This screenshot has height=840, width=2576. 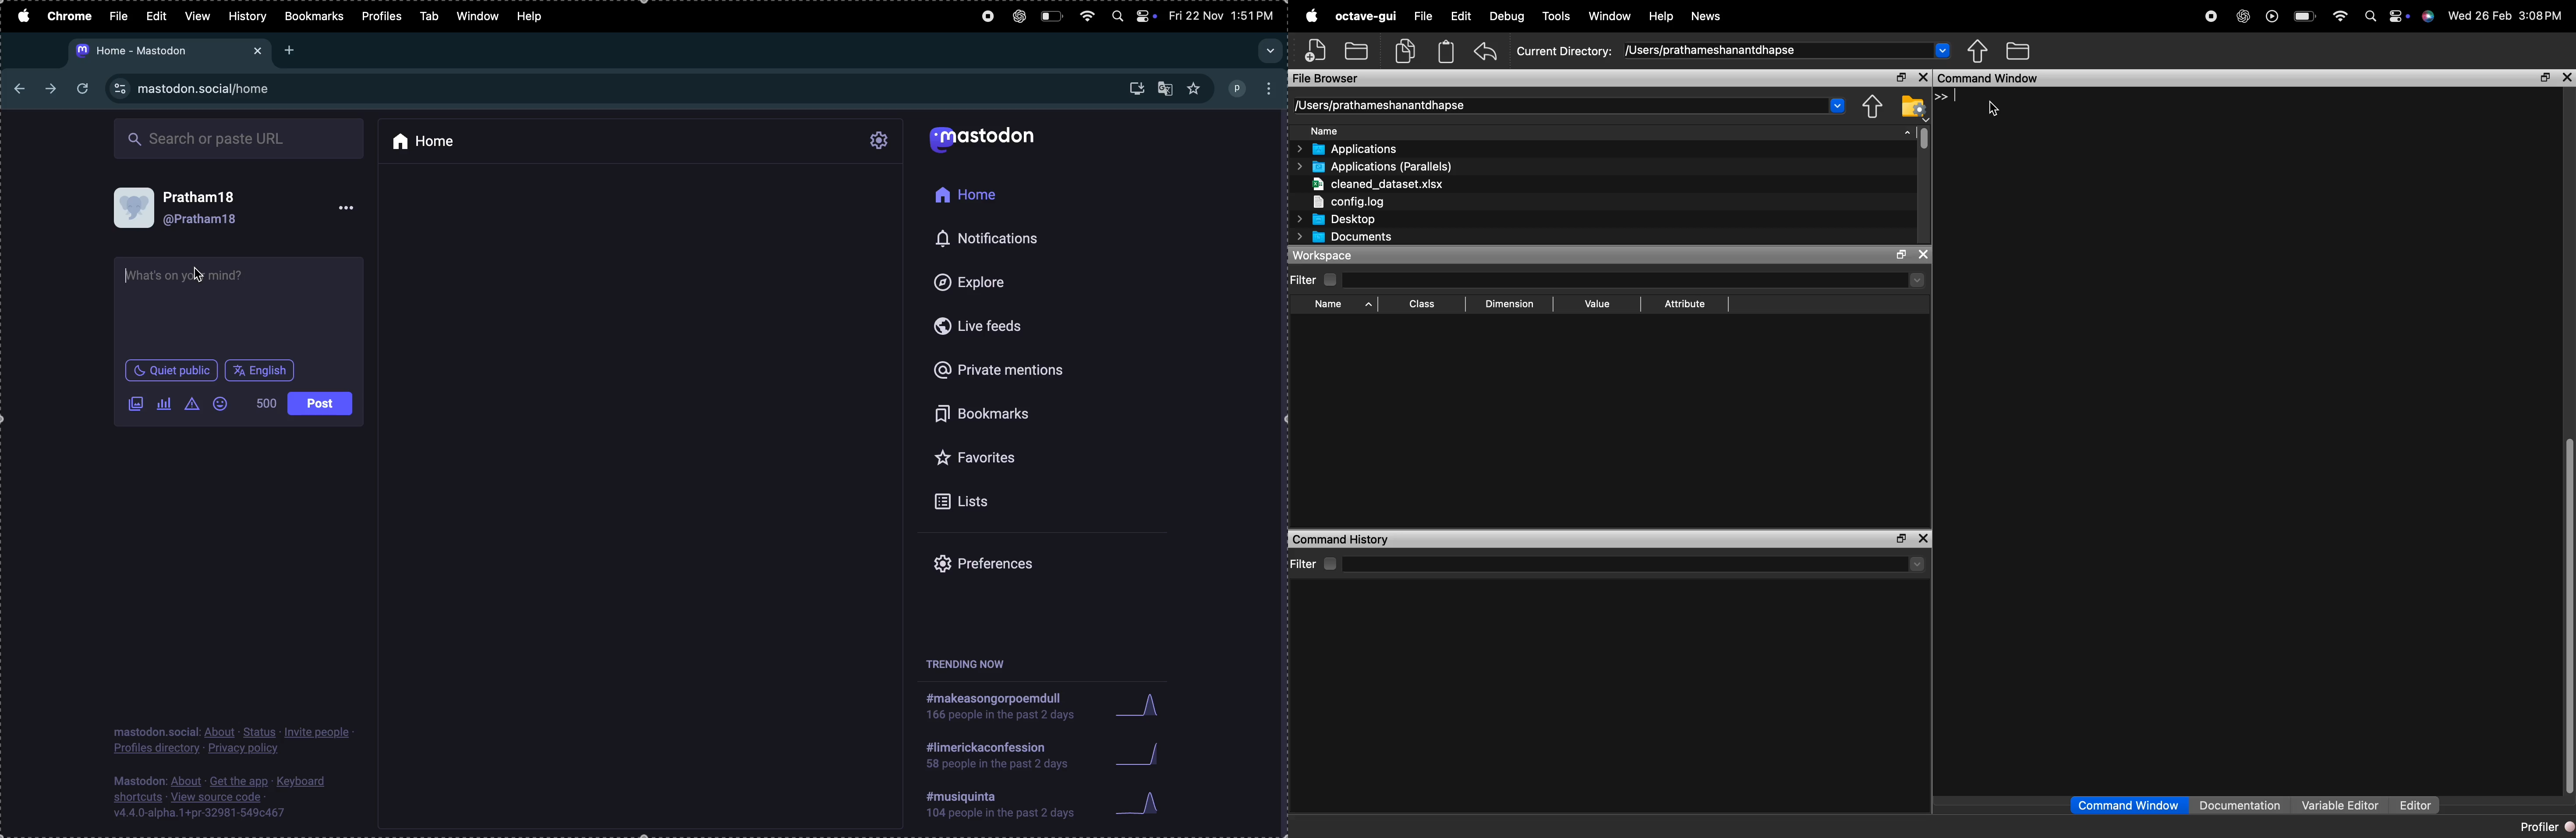 I want to click on history, so click(x=249, y=16).